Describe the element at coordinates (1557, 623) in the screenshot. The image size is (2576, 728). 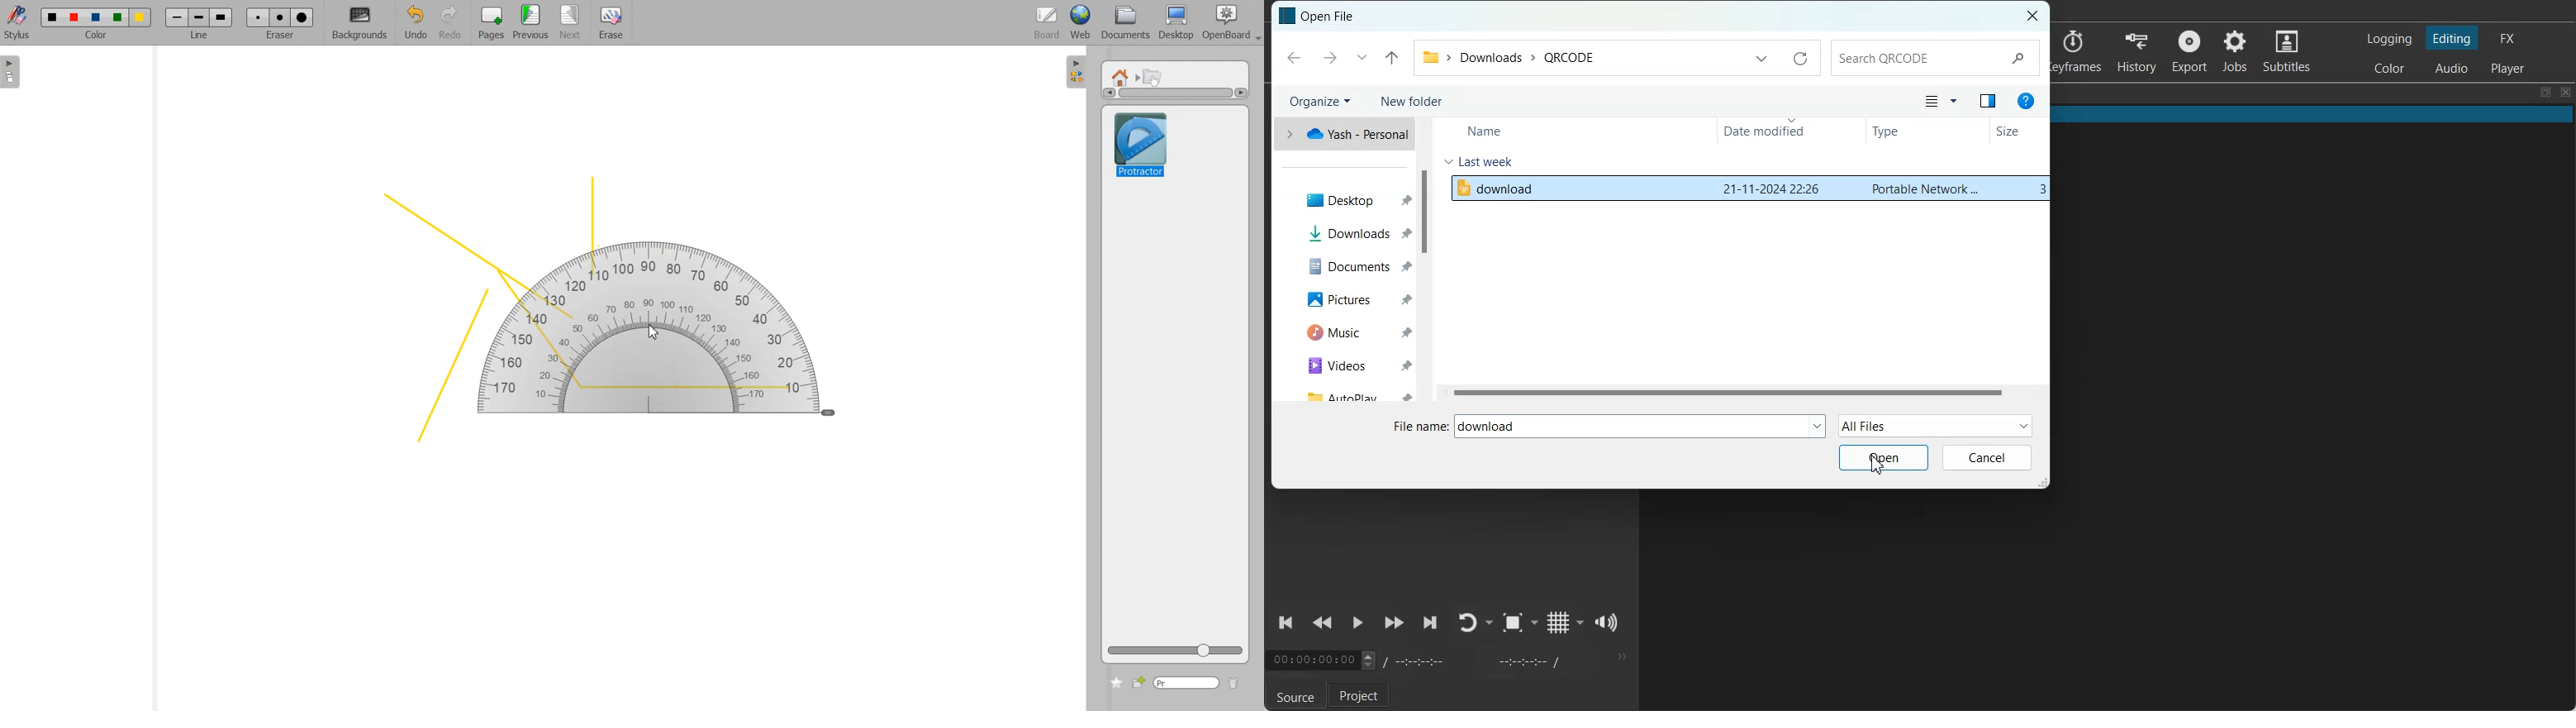
I see `Toggle grid display on the player` at that location.